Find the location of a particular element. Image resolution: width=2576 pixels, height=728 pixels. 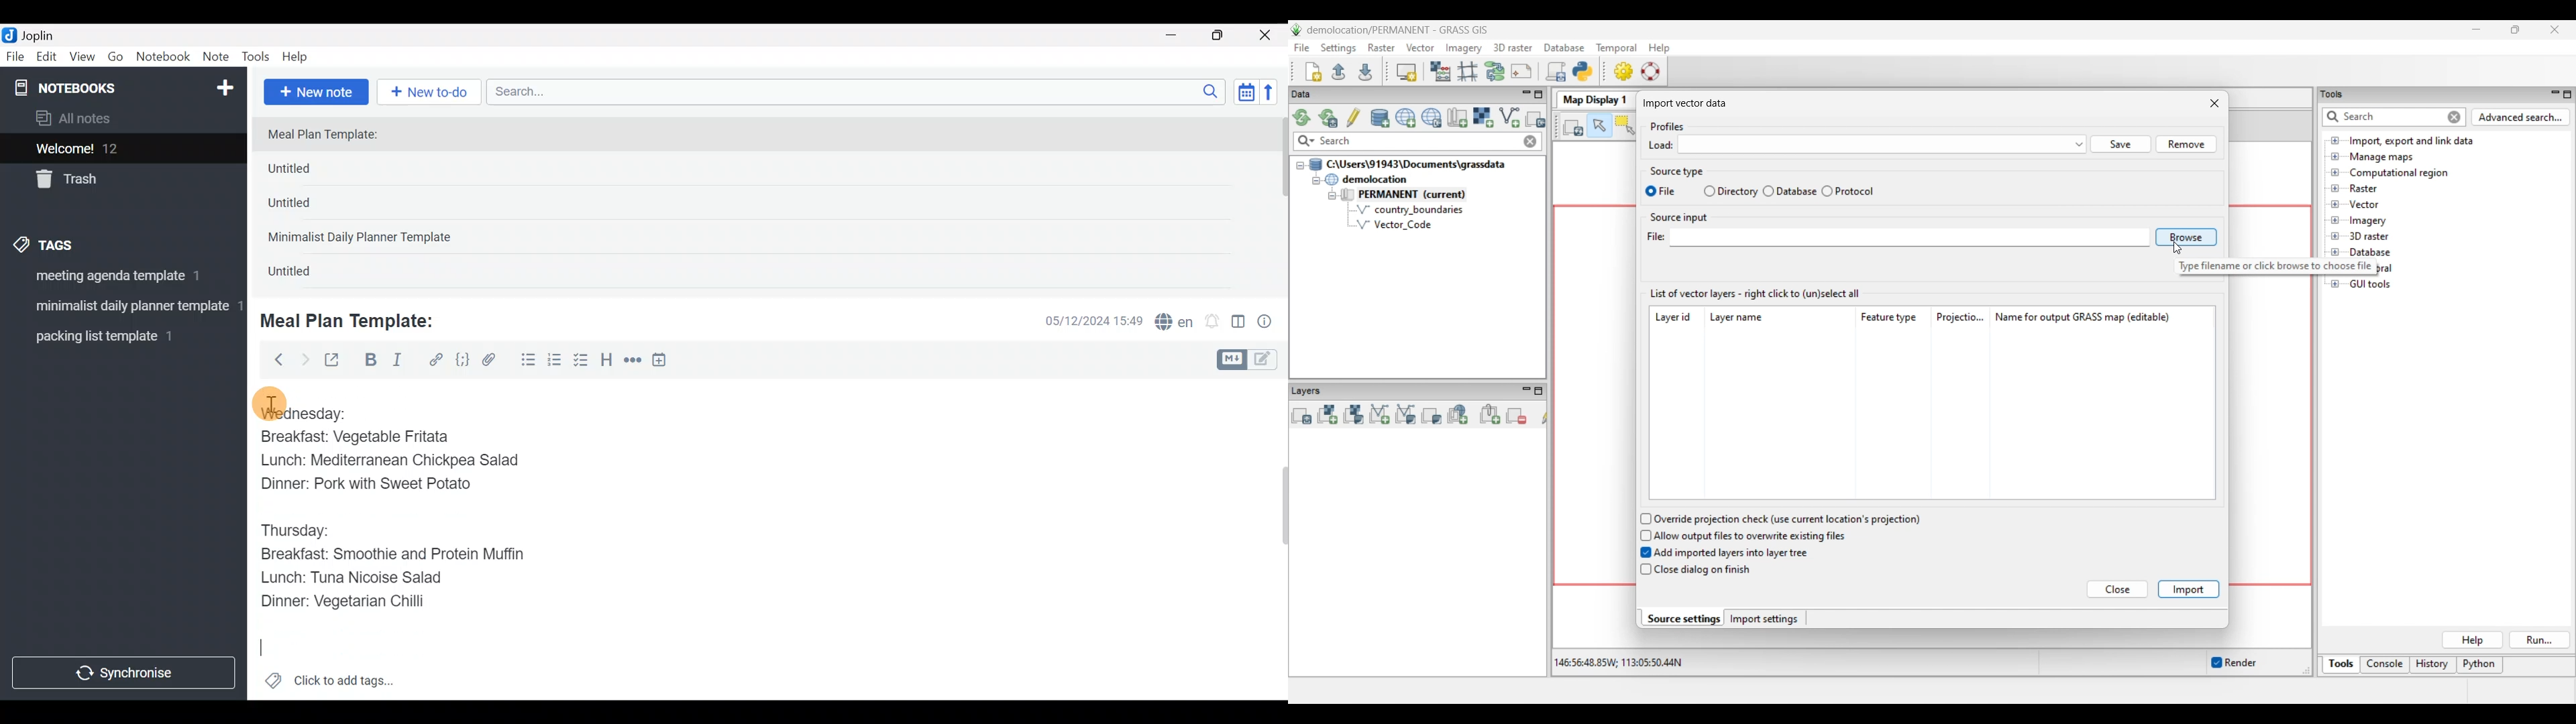

Lunch: Tuna Nicoise Salad is located at coordinates (363, 578).